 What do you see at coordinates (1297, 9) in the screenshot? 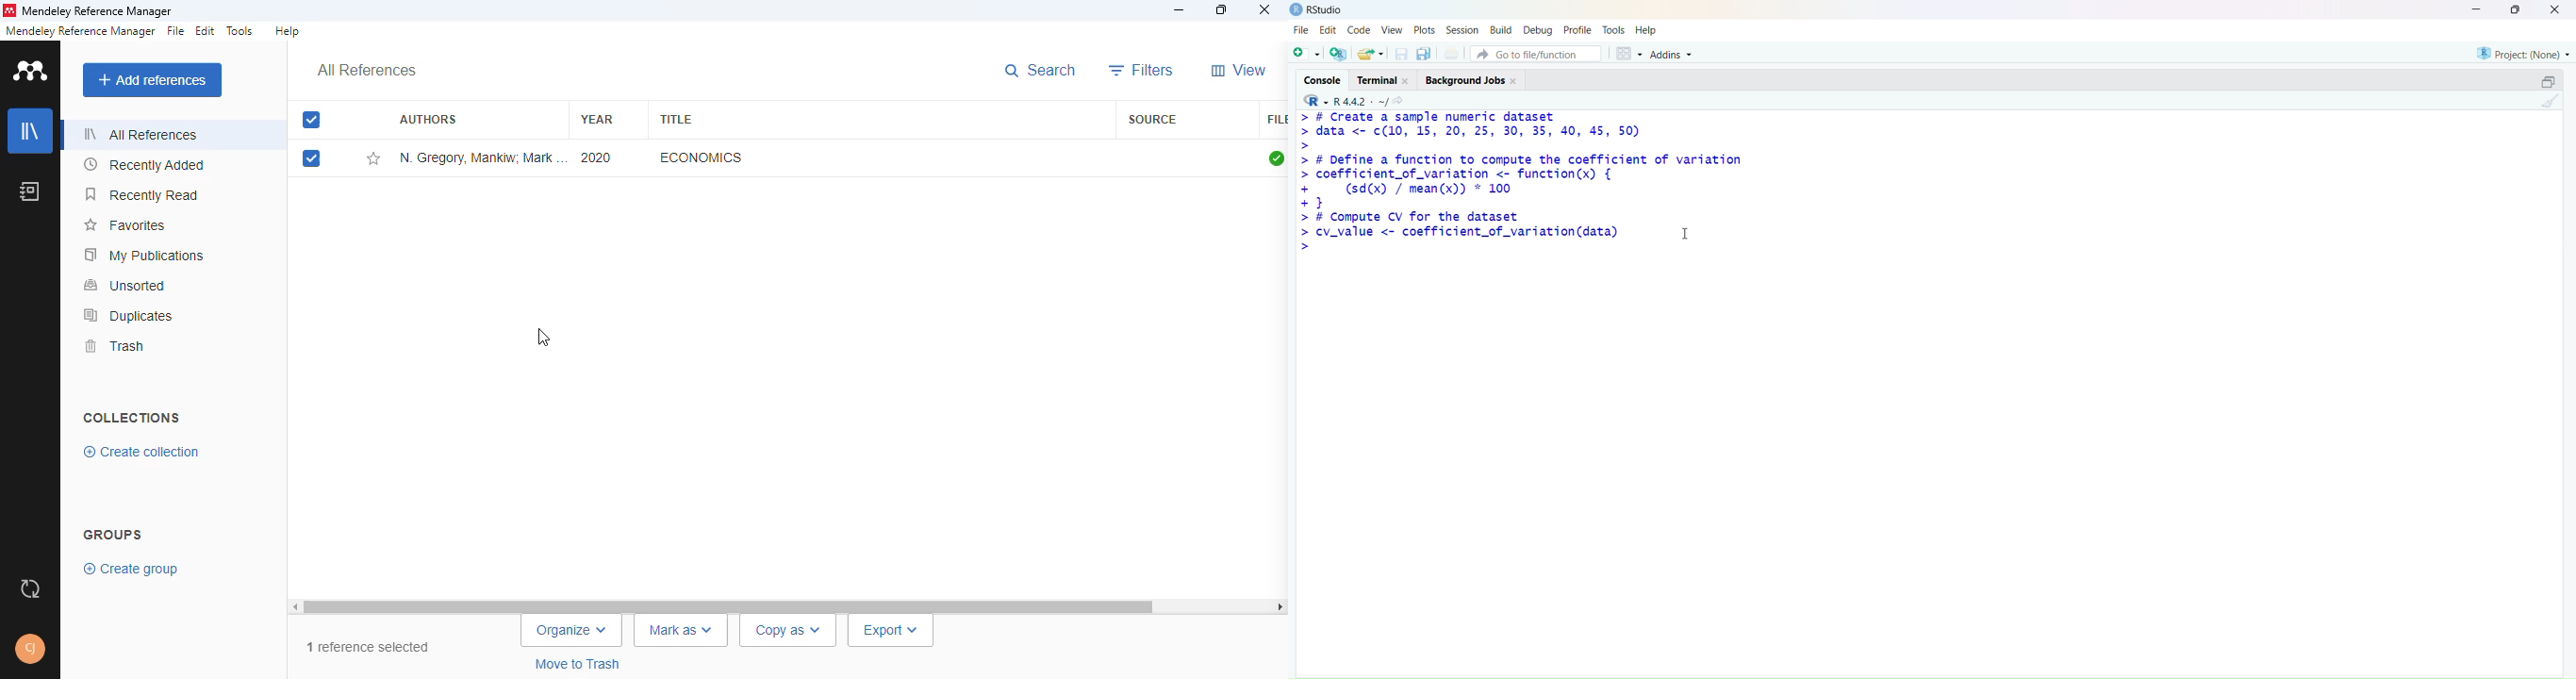
I see `logo` at bounding box center [1297, 9].